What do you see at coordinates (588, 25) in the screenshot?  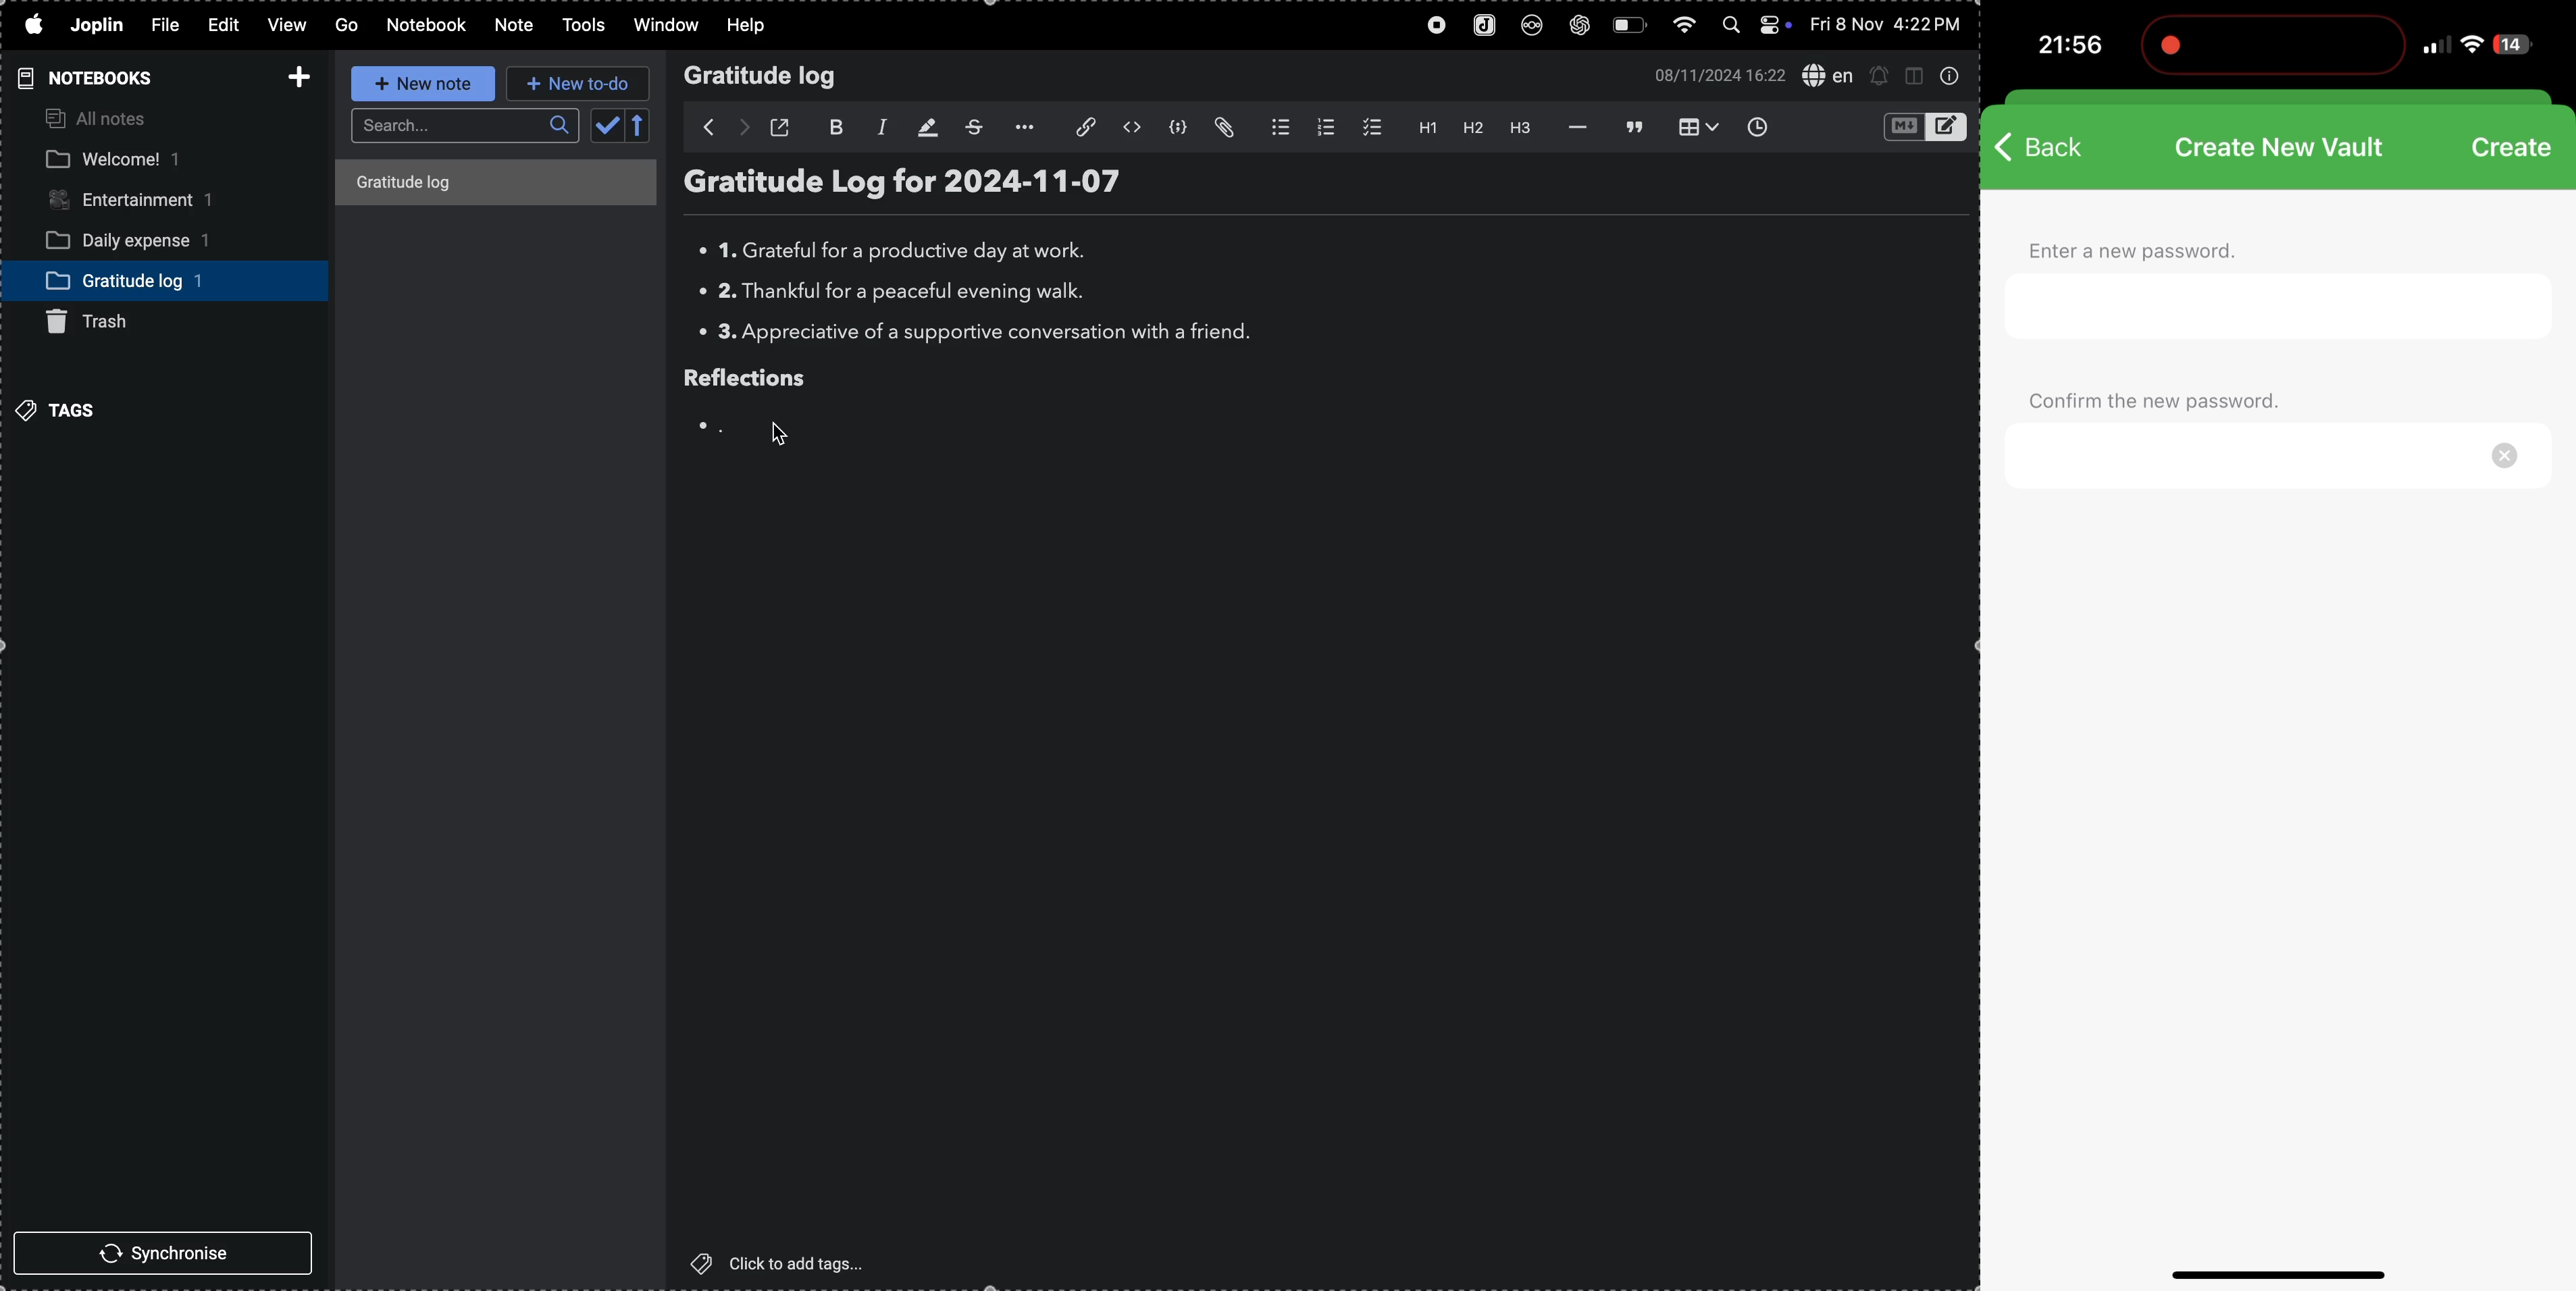 I see `tools` at bounding box center [588, 25].